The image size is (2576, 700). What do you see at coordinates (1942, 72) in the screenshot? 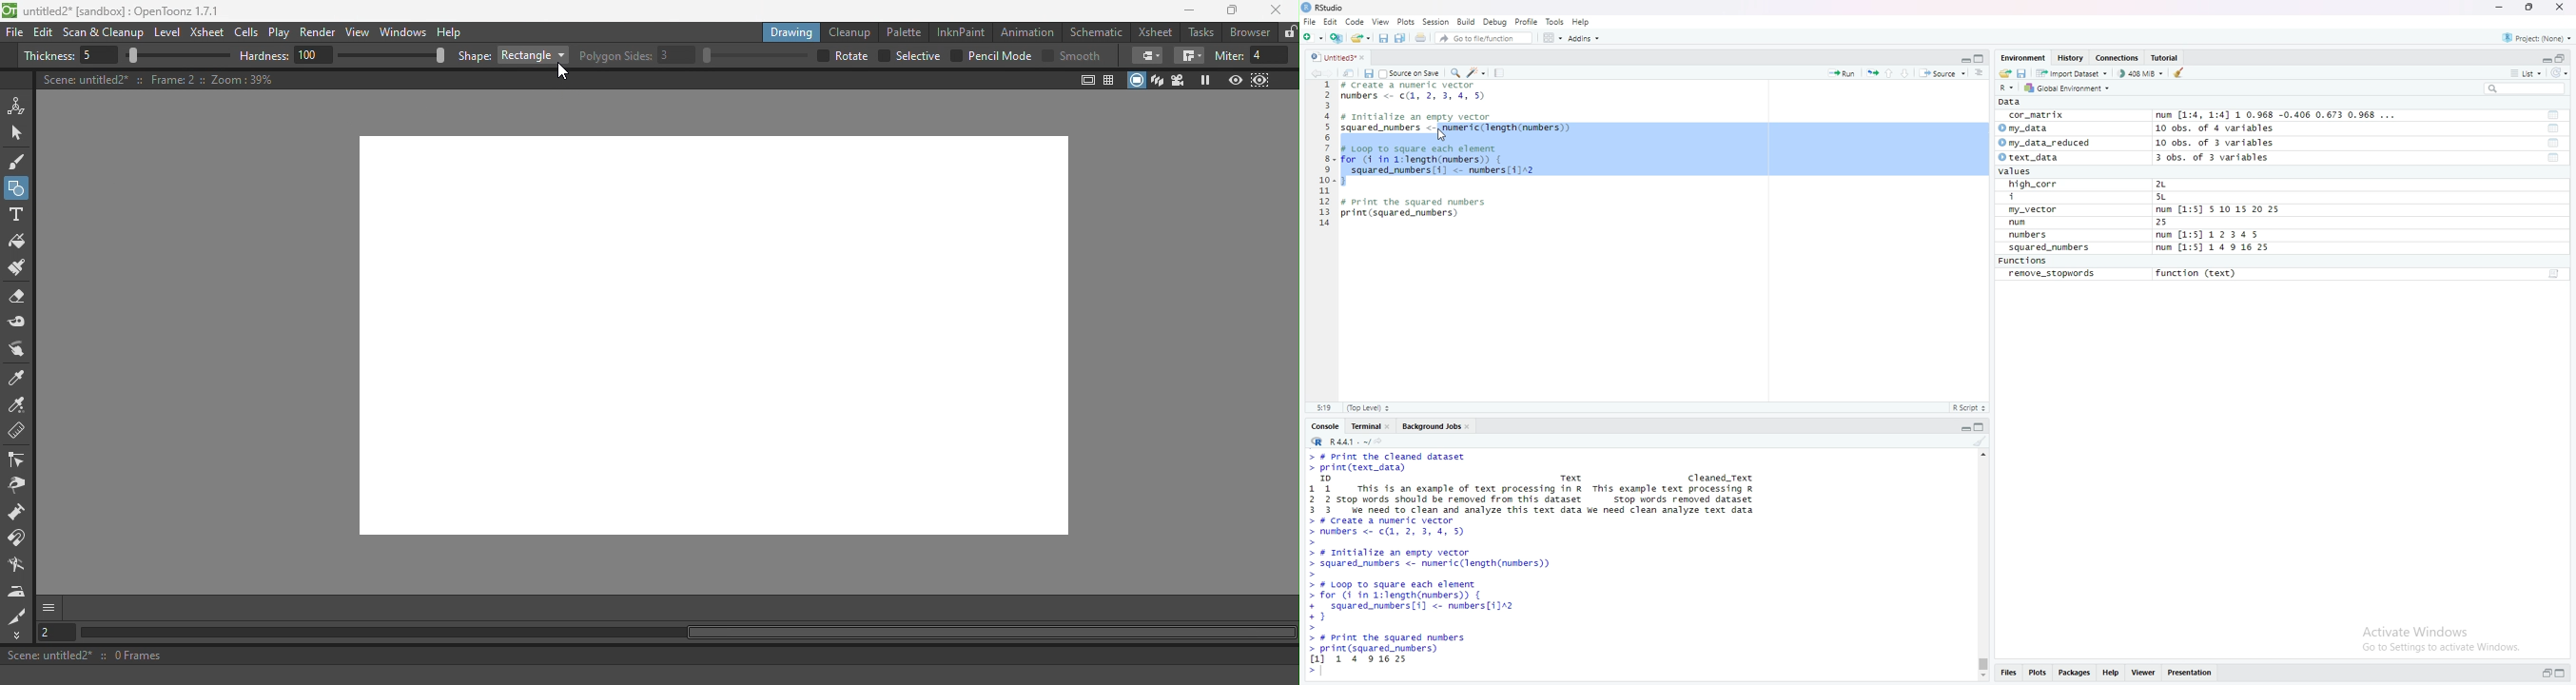
I see `Source` at bounding box center [1942, 72].